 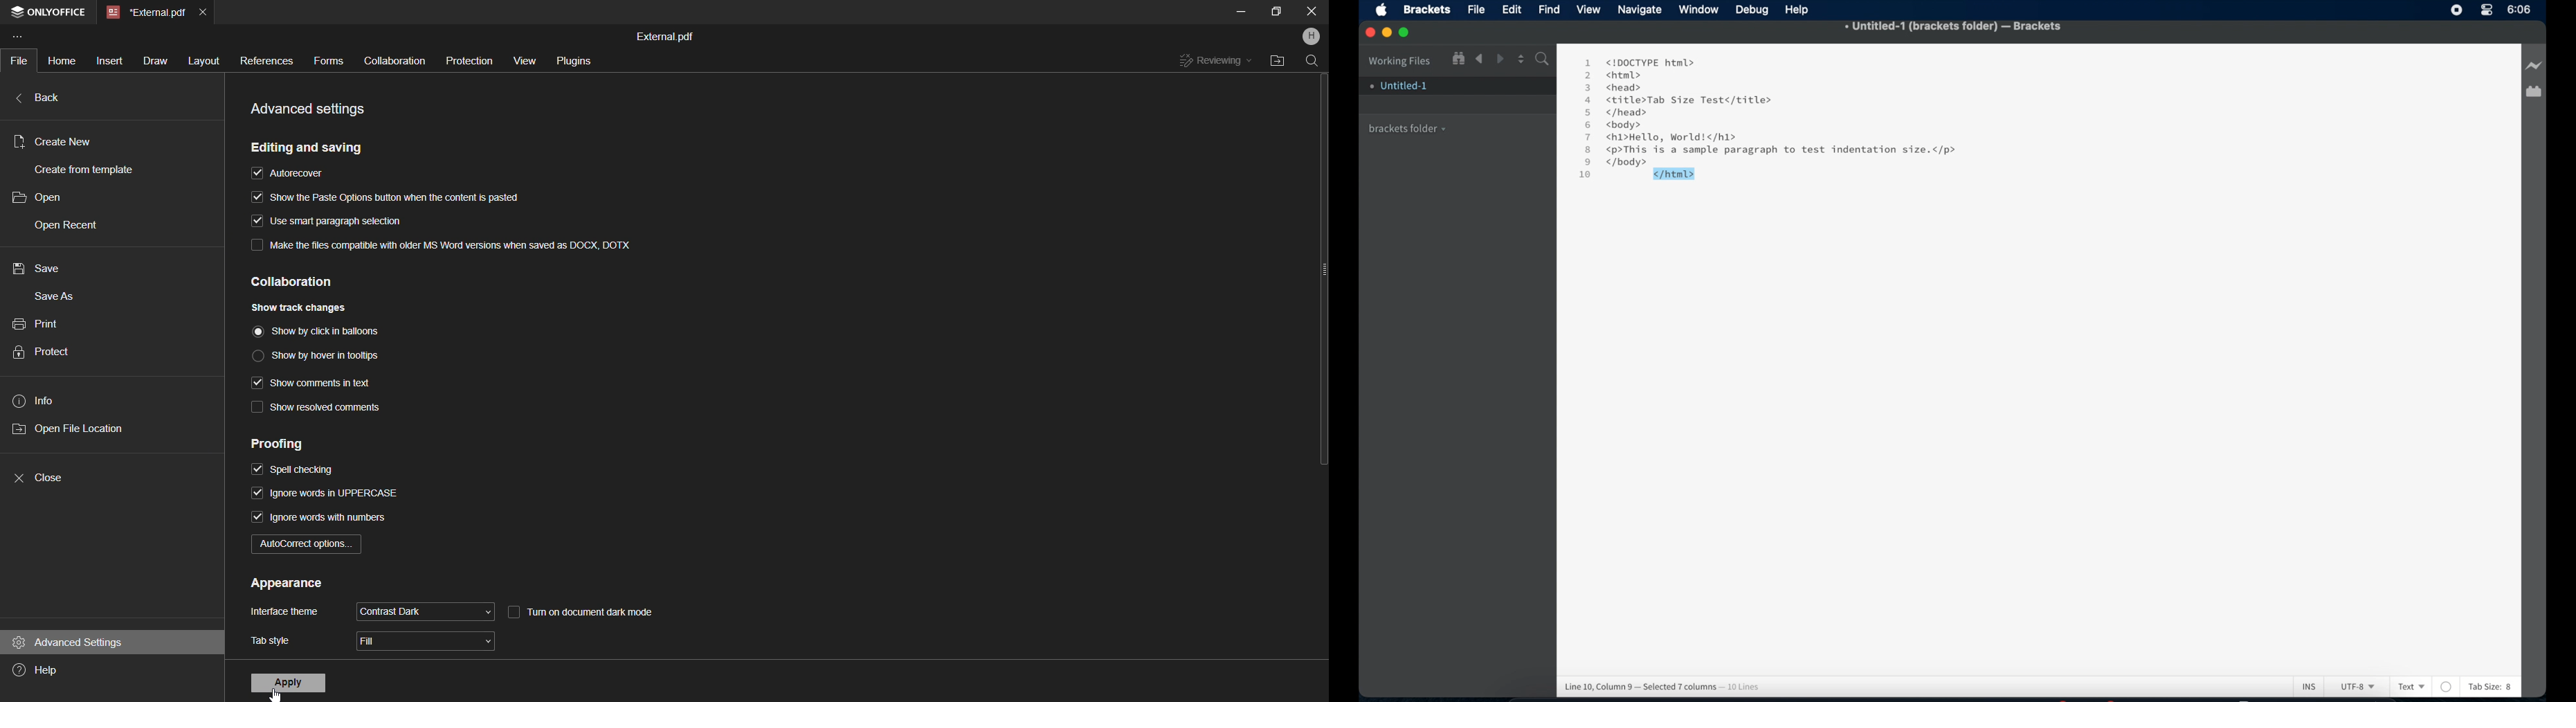 I want to click on appearance, so click(x=287, y=584).